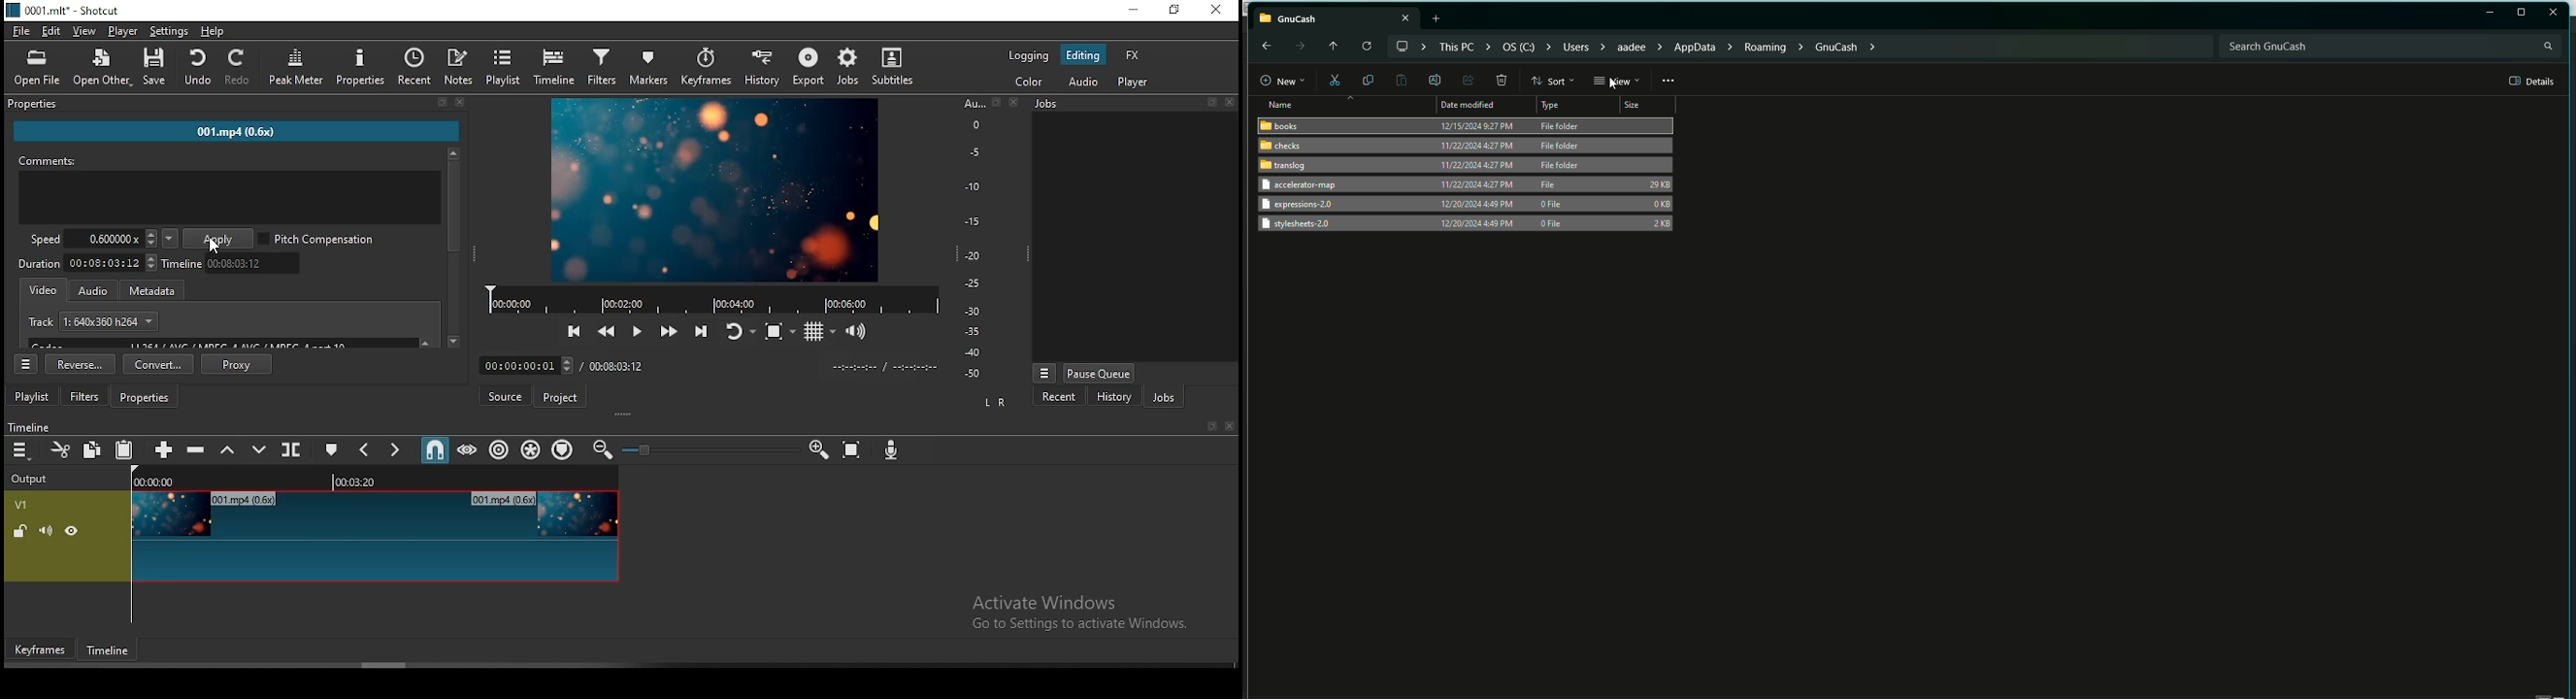  Describe the element at coordinates (706, 64) in the screenshot. I see `keyframes` at that location.